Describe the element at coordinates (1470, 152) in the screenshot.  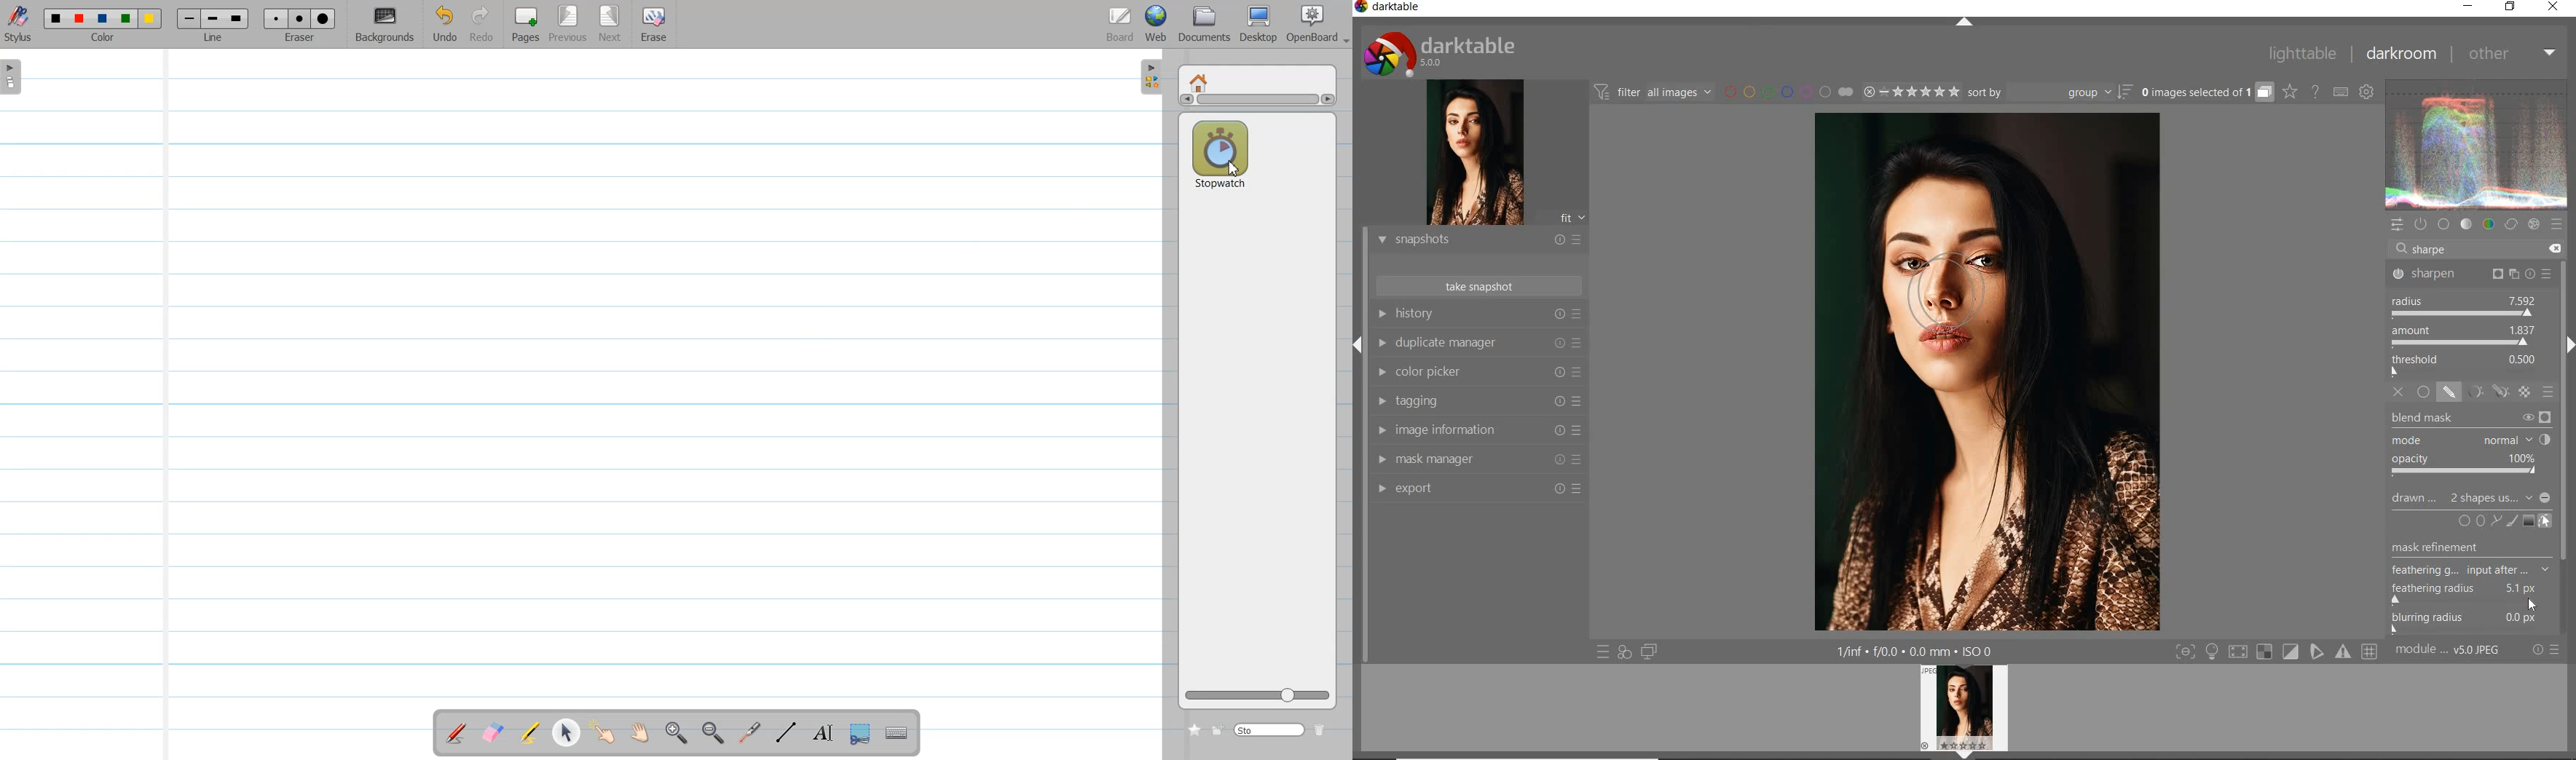
I see `image preview` at that location.